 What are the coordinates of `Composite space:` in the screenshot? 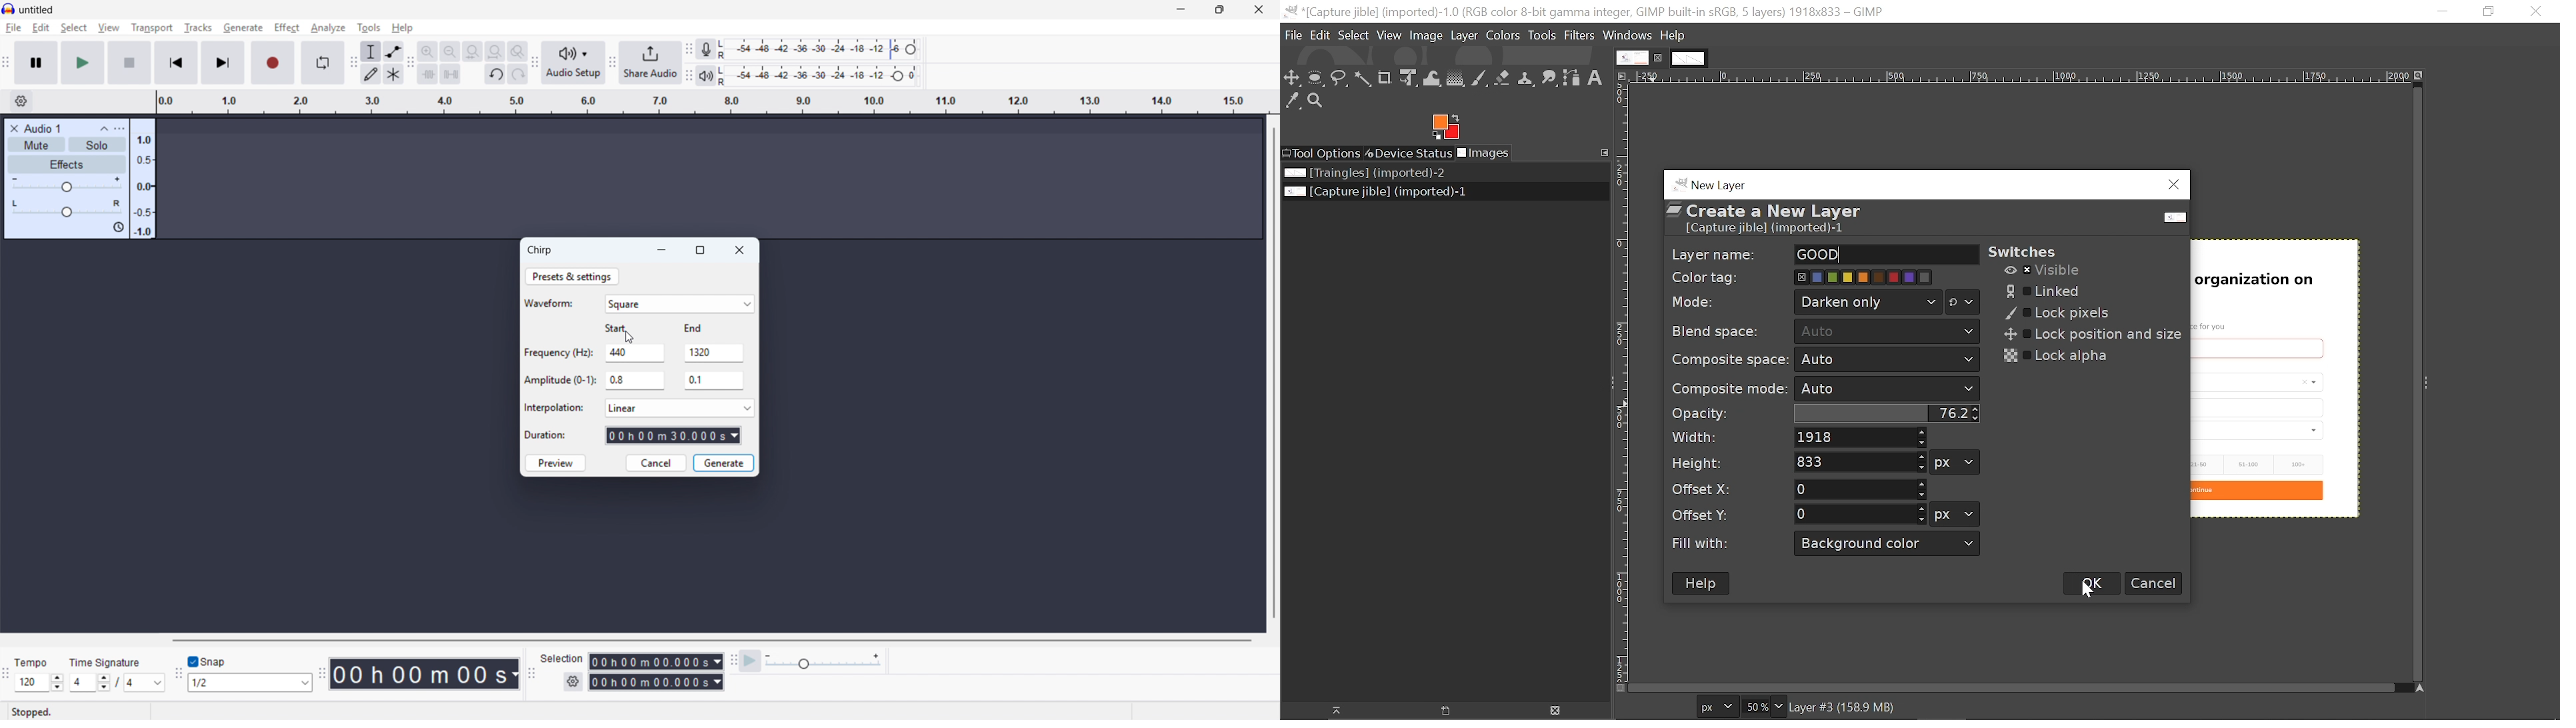 It's located at (1731, 358).